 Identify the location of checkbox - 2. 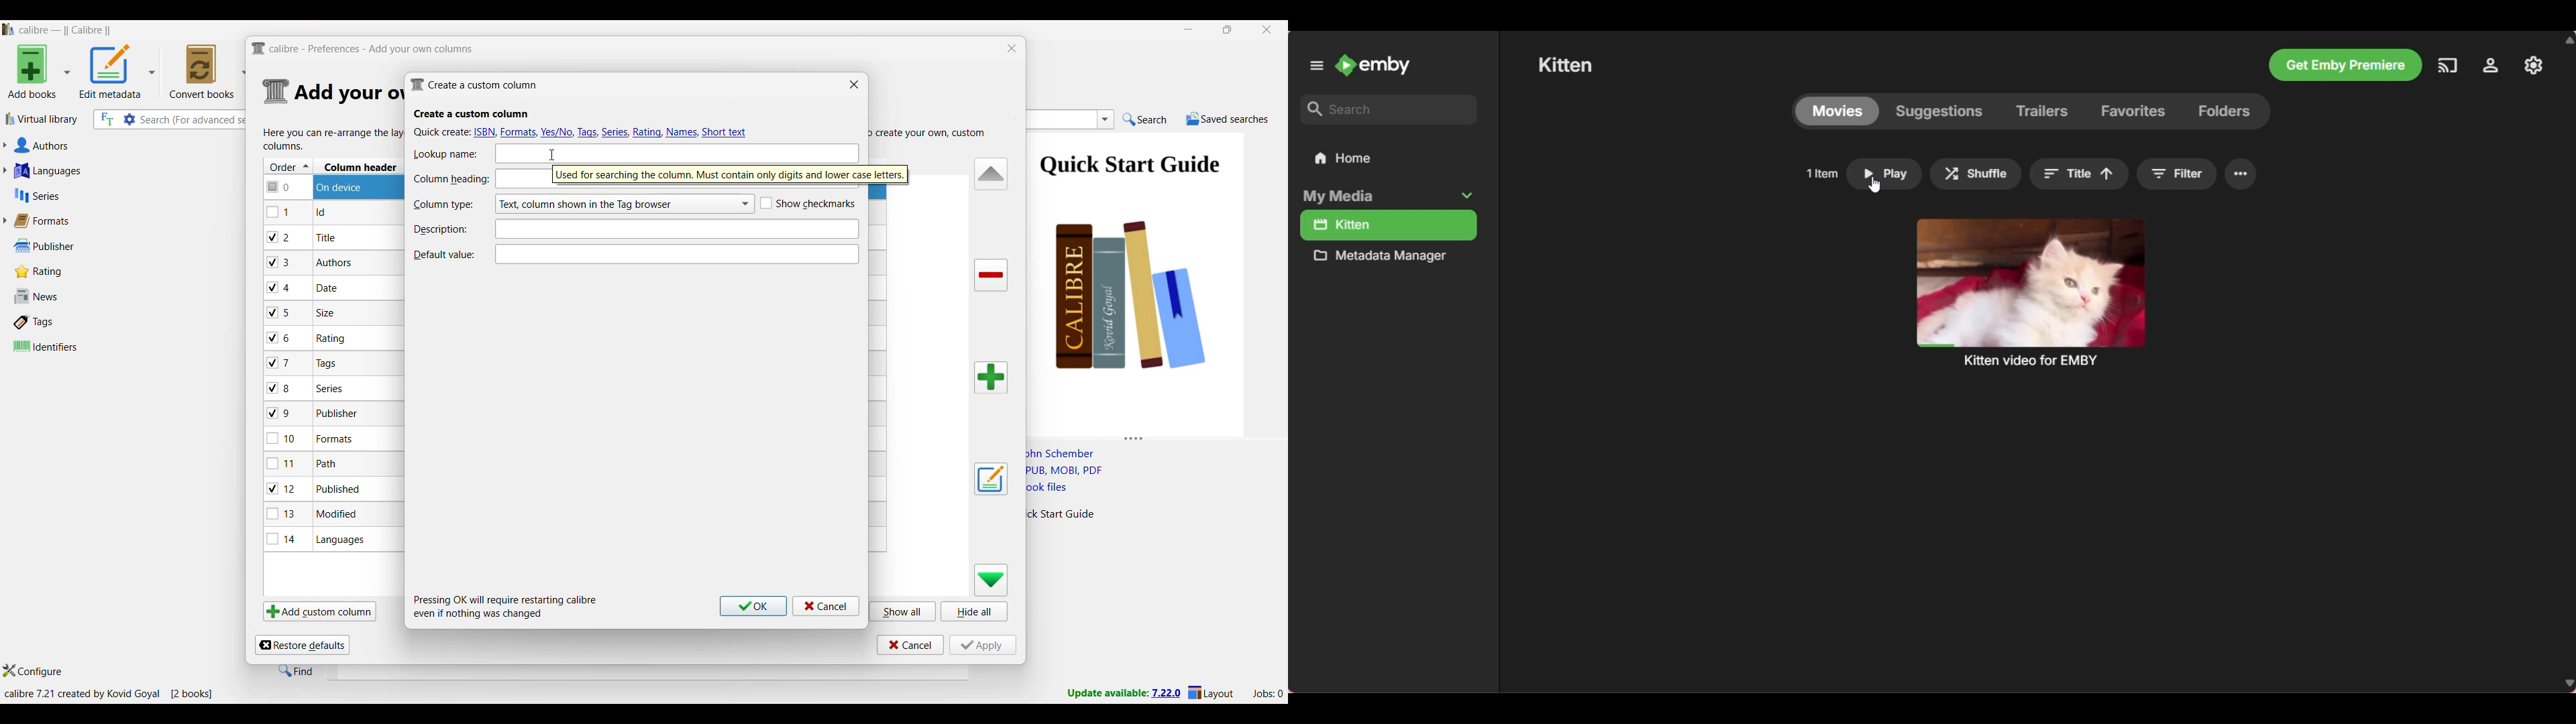
(279, 237).